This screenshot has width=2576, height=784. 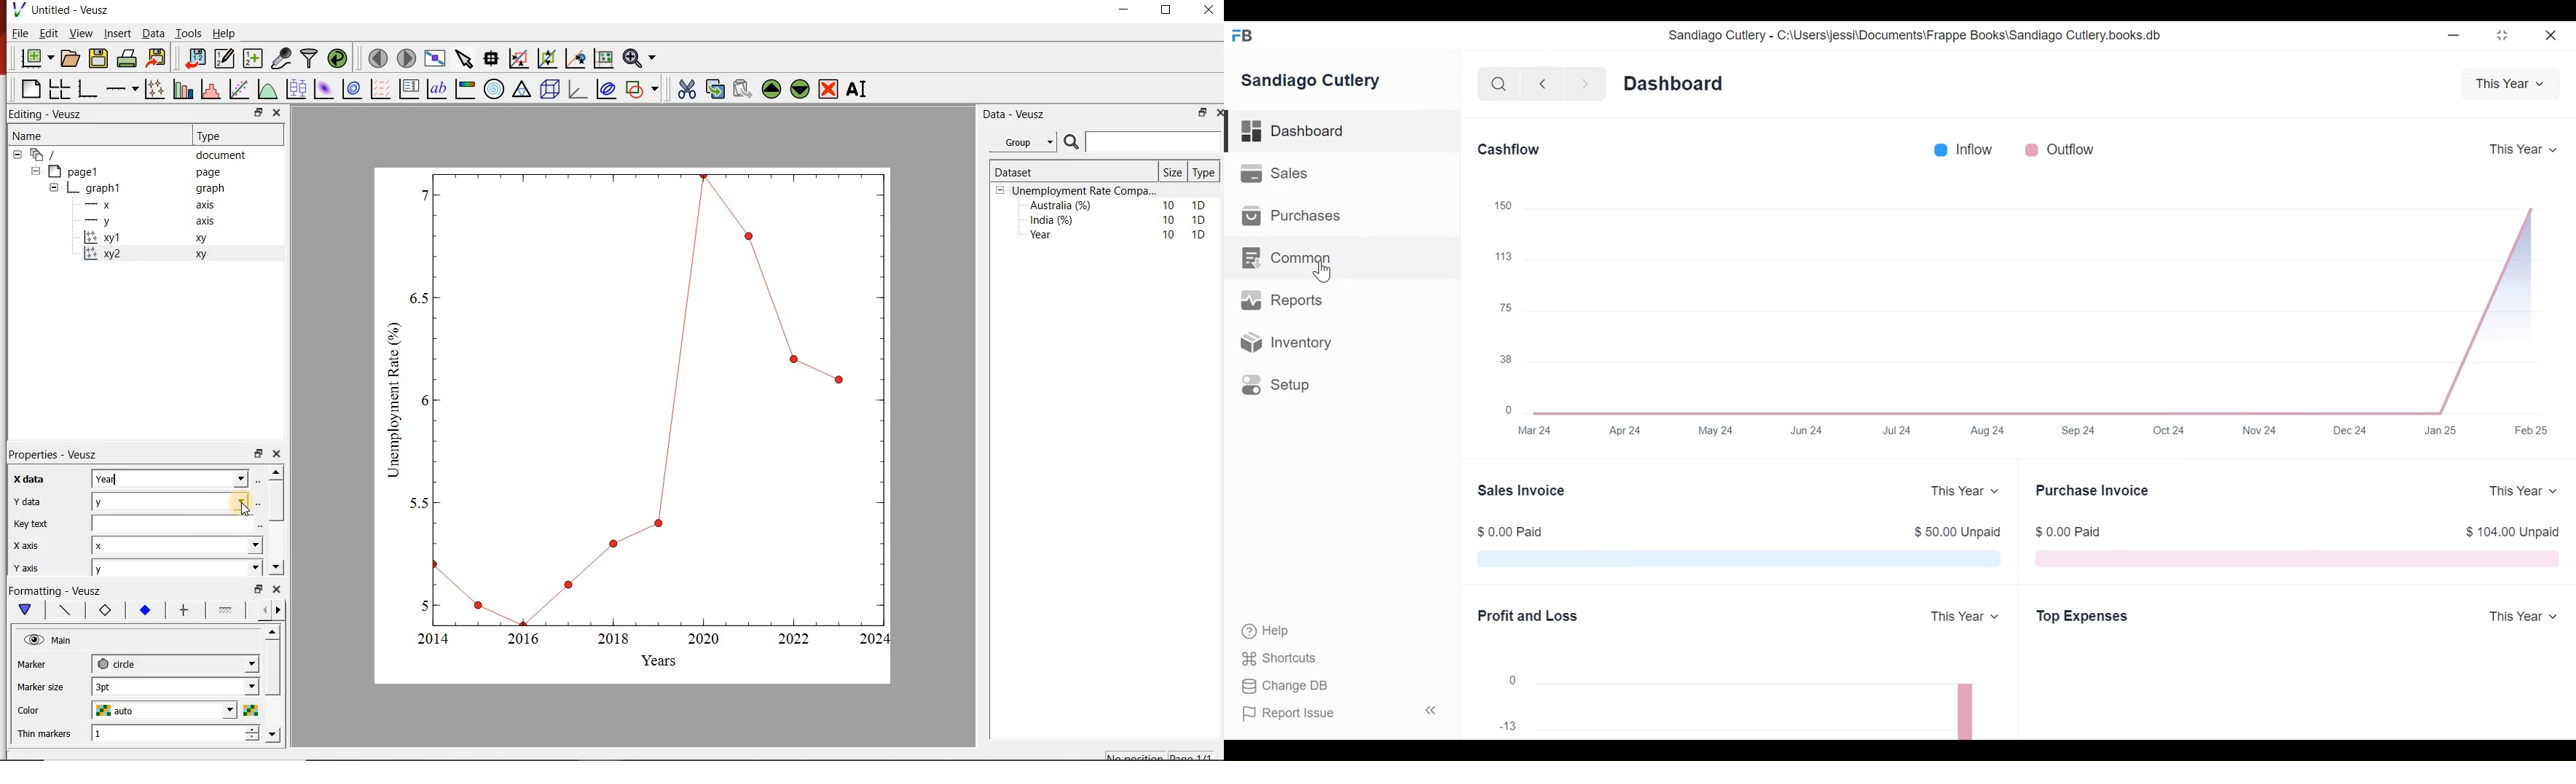 What do you see at coordinates (1287, 343) in the screenshot?
I see `Inventory` at bounding box center [1287, 343].